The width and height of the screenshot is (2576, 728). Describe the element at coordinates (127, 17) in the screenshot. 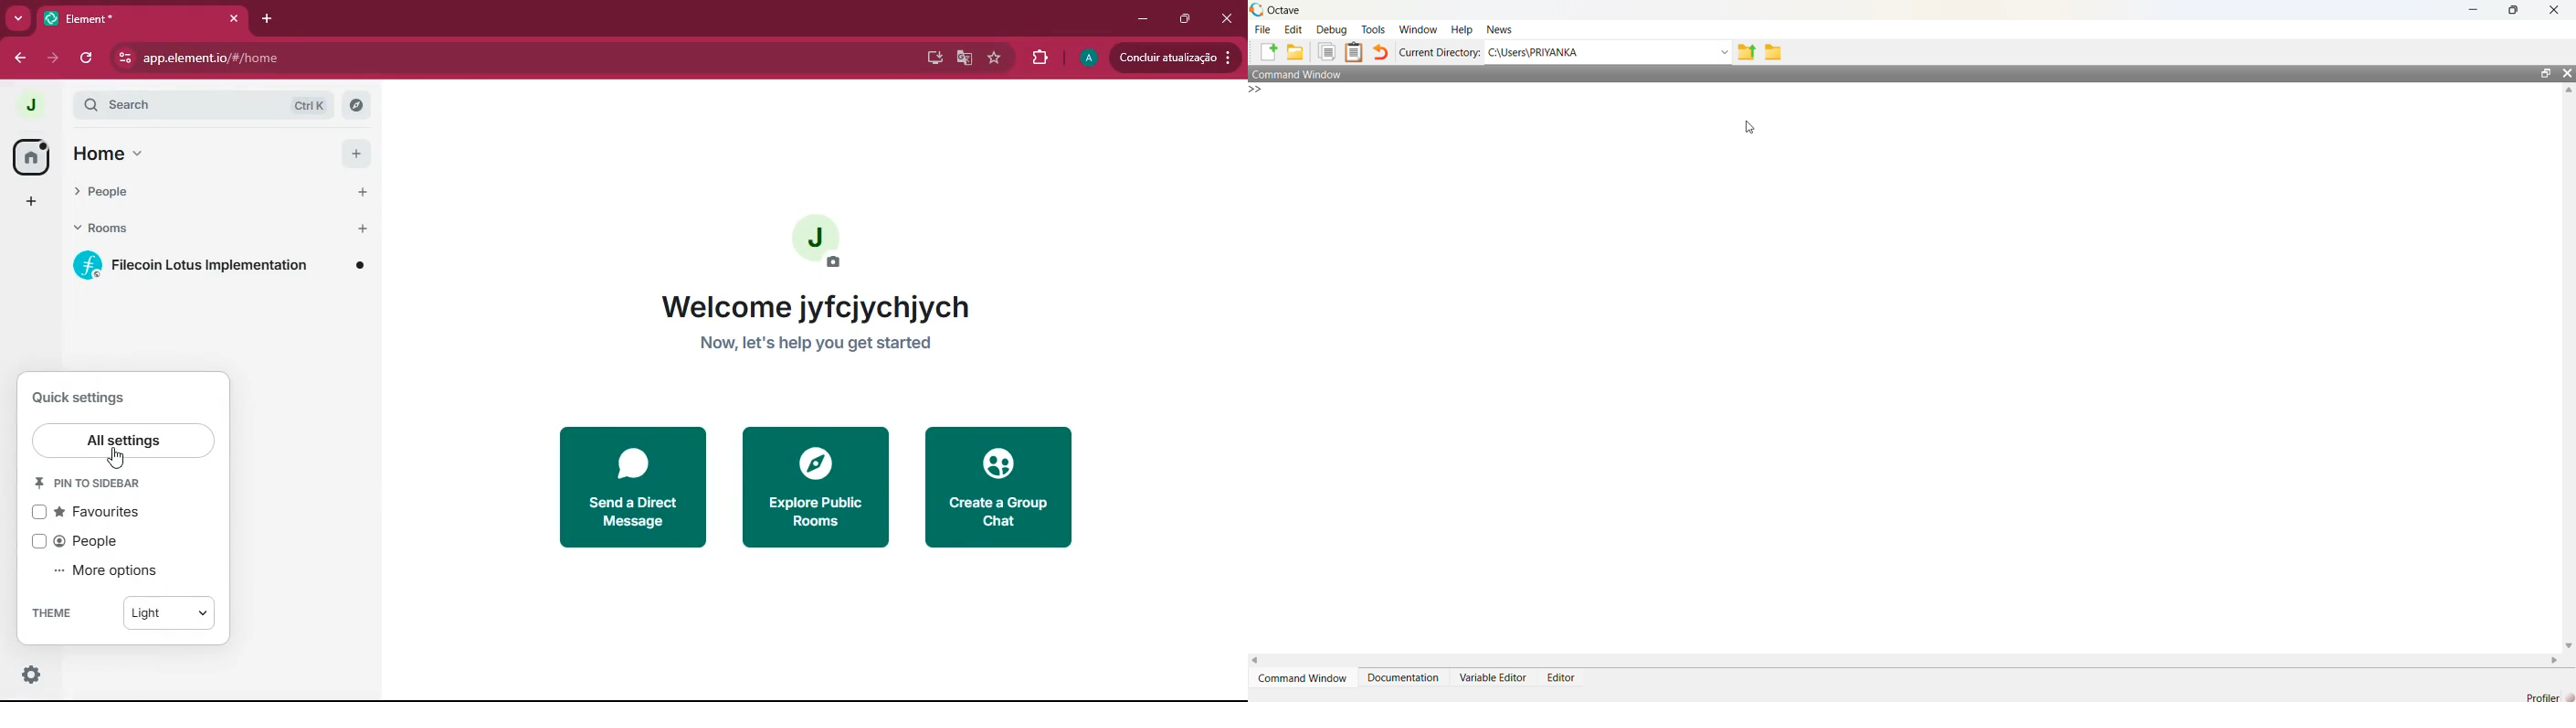

I see `Element*` at that location.